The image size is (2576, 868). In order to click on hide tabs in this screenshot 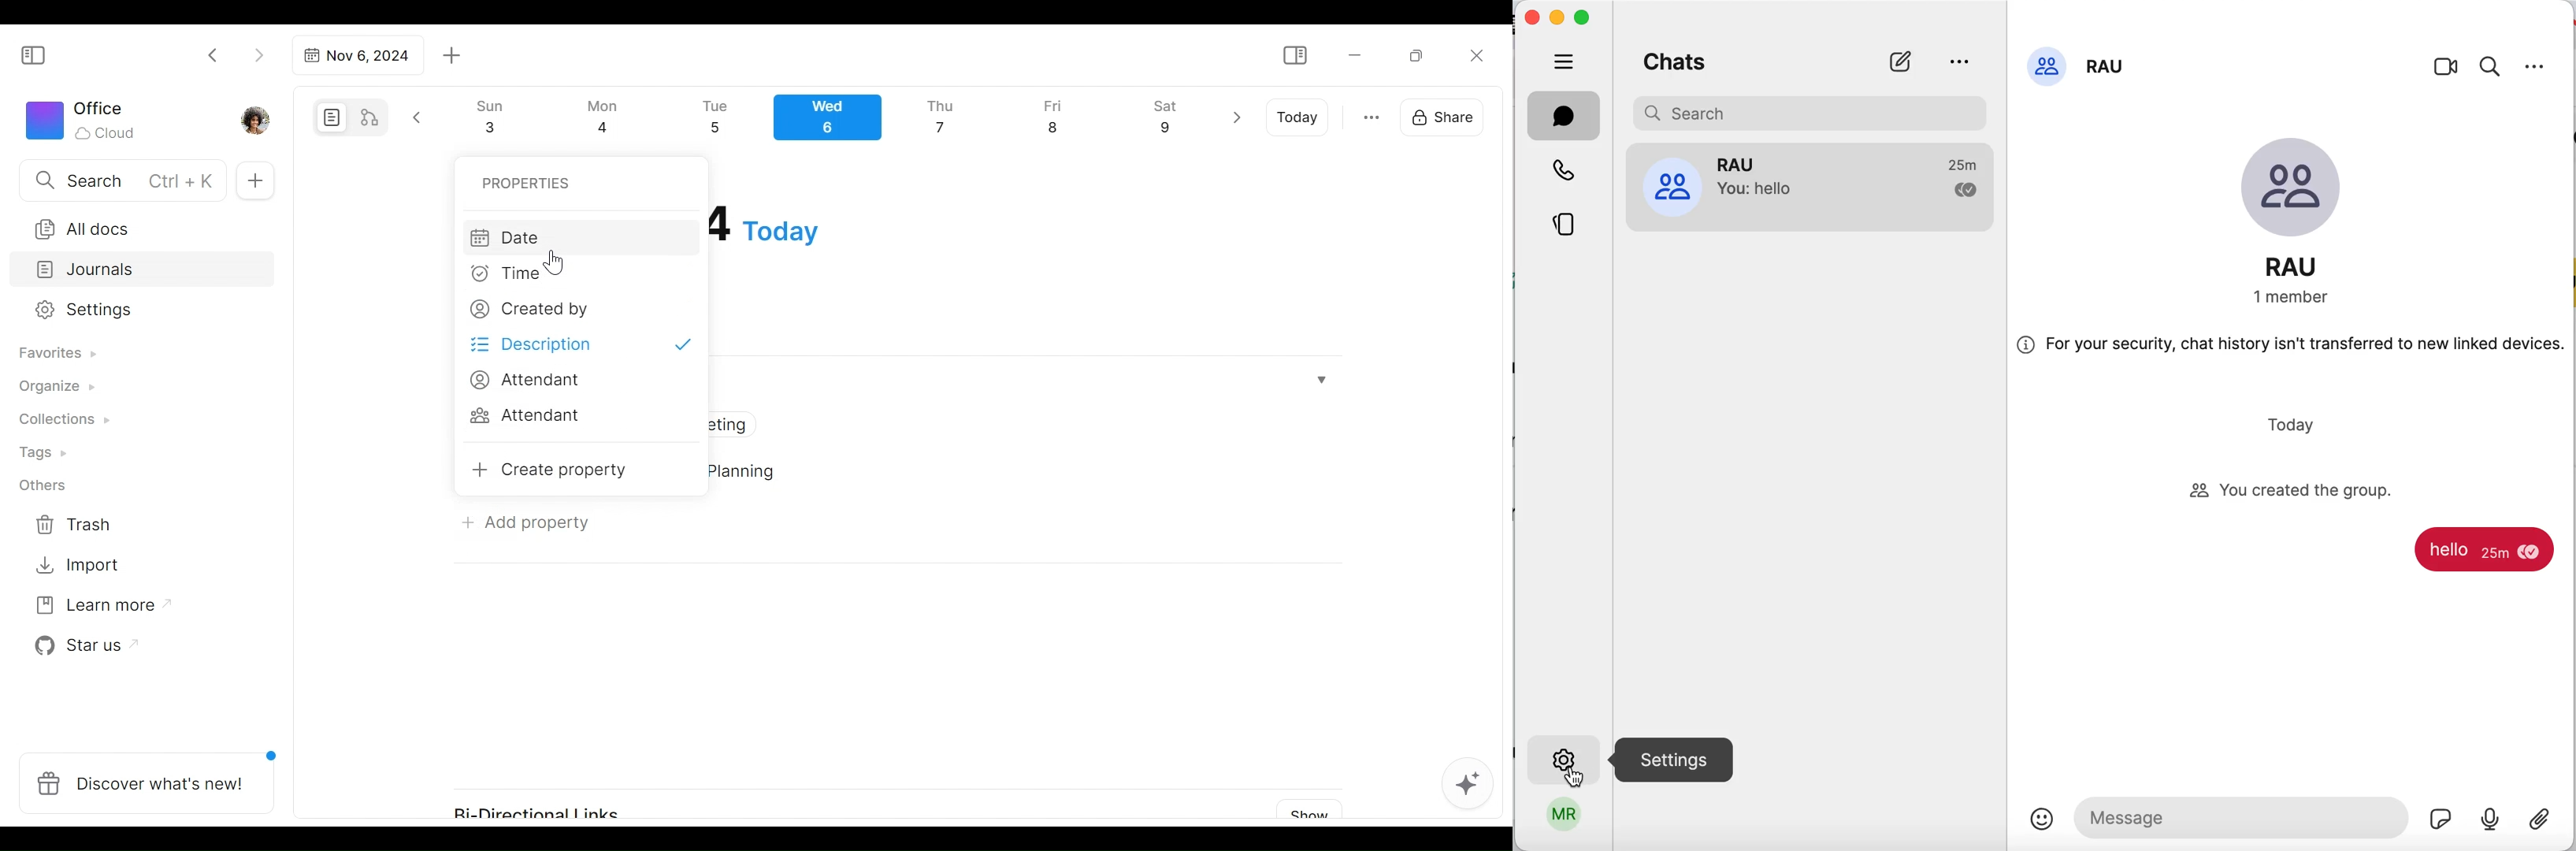, I will do `click(1565, 61)`.